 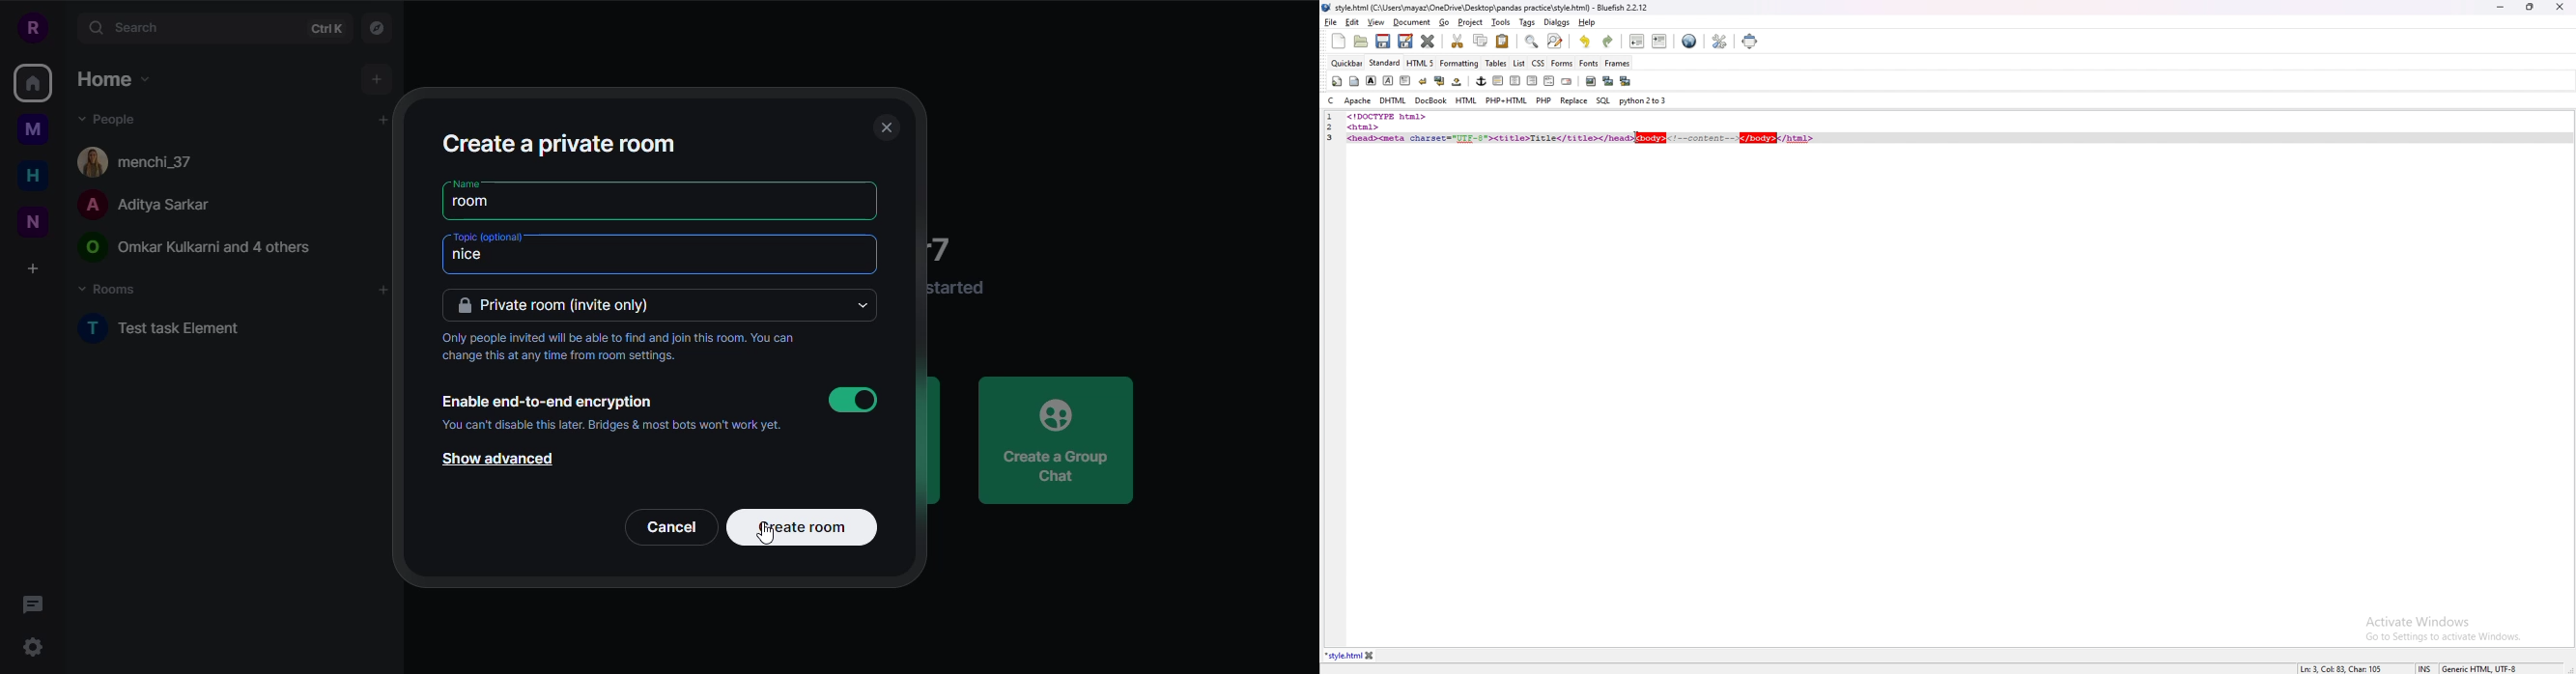 I want to click on insert thumbnail, so click(x=1607, y=81).